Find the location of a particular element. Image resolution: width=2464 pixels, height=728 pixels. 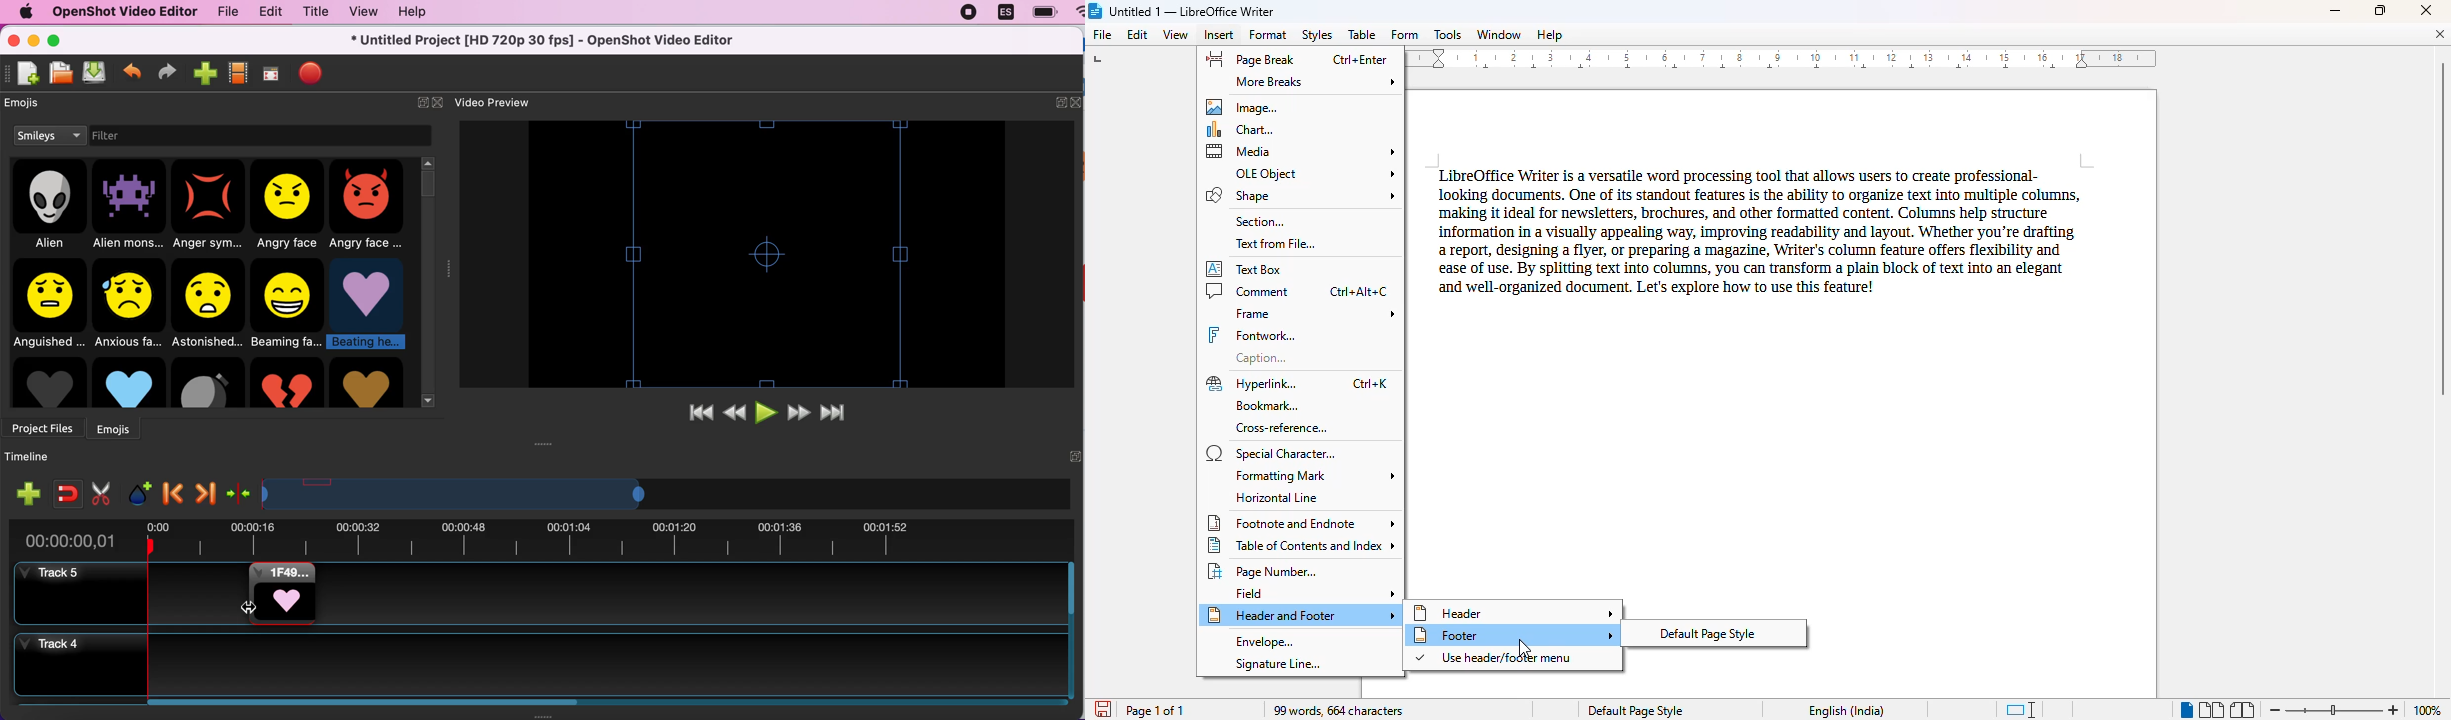

full screen is located at coordinates (271, 75).